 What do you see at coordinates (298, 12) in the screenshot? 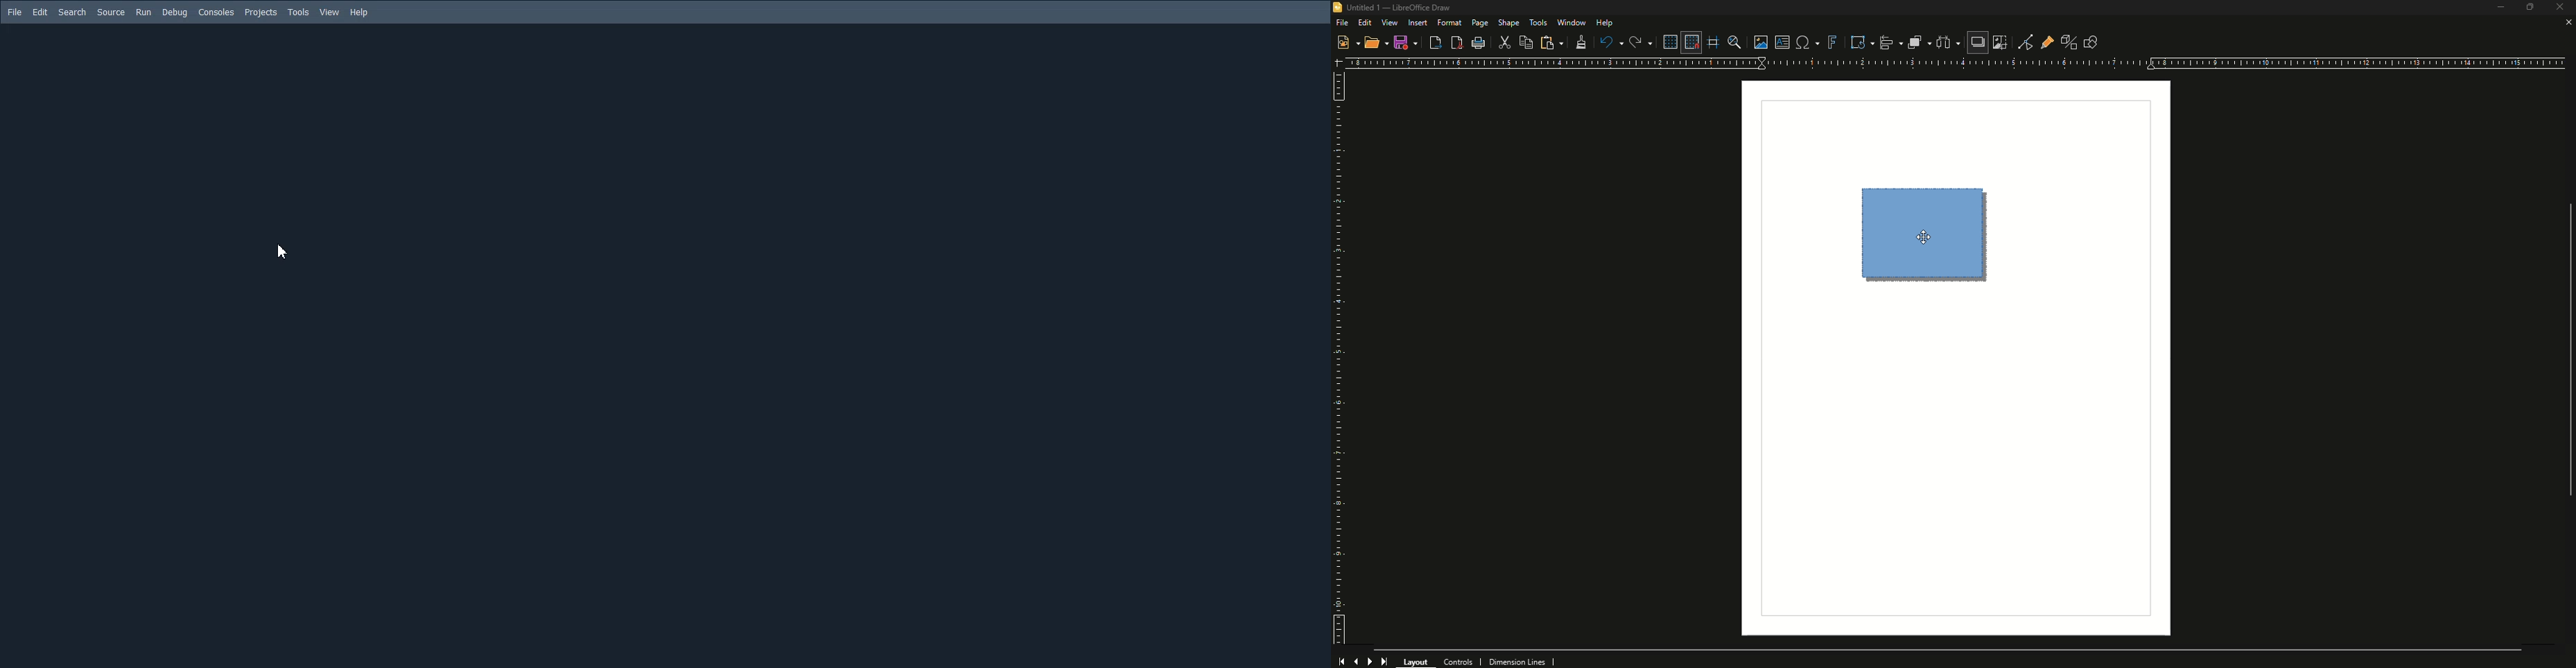
I see `Tools` at bounding box center [298, 12].